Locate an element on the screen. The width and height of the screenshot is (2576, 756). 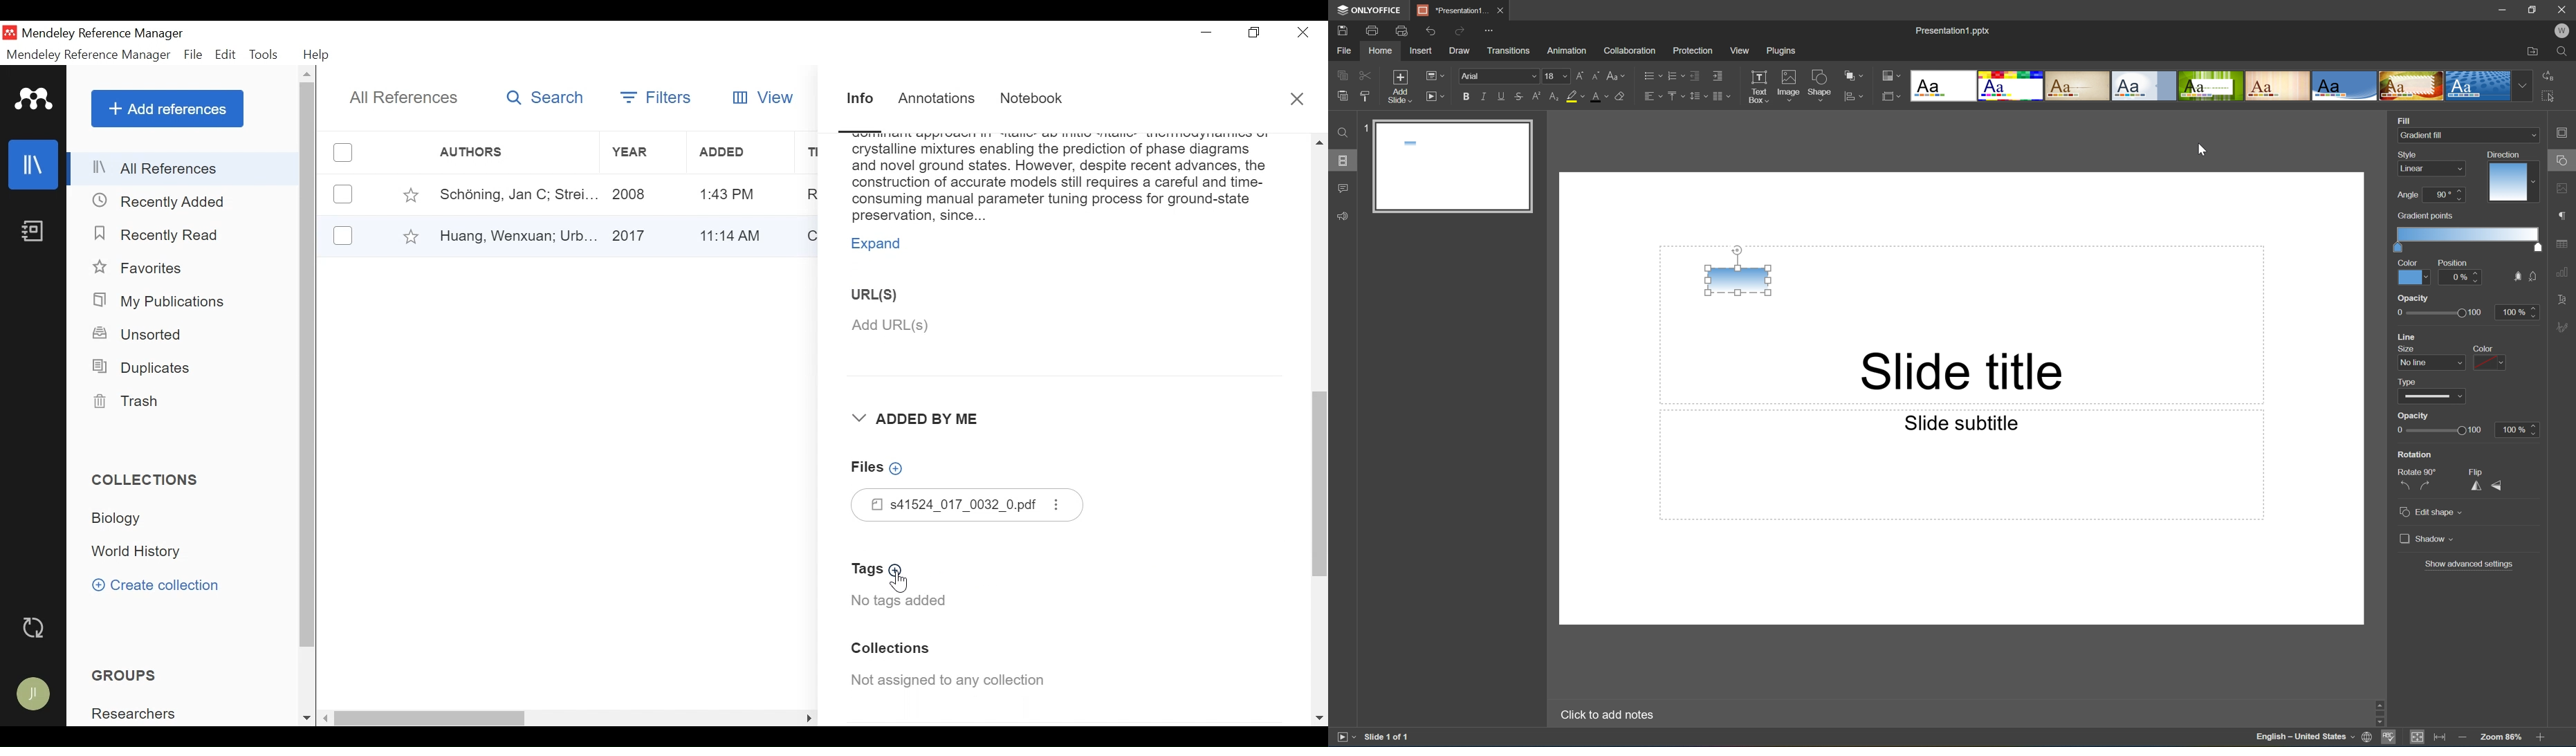
Drop Down is located at coordinates (2532, 136).